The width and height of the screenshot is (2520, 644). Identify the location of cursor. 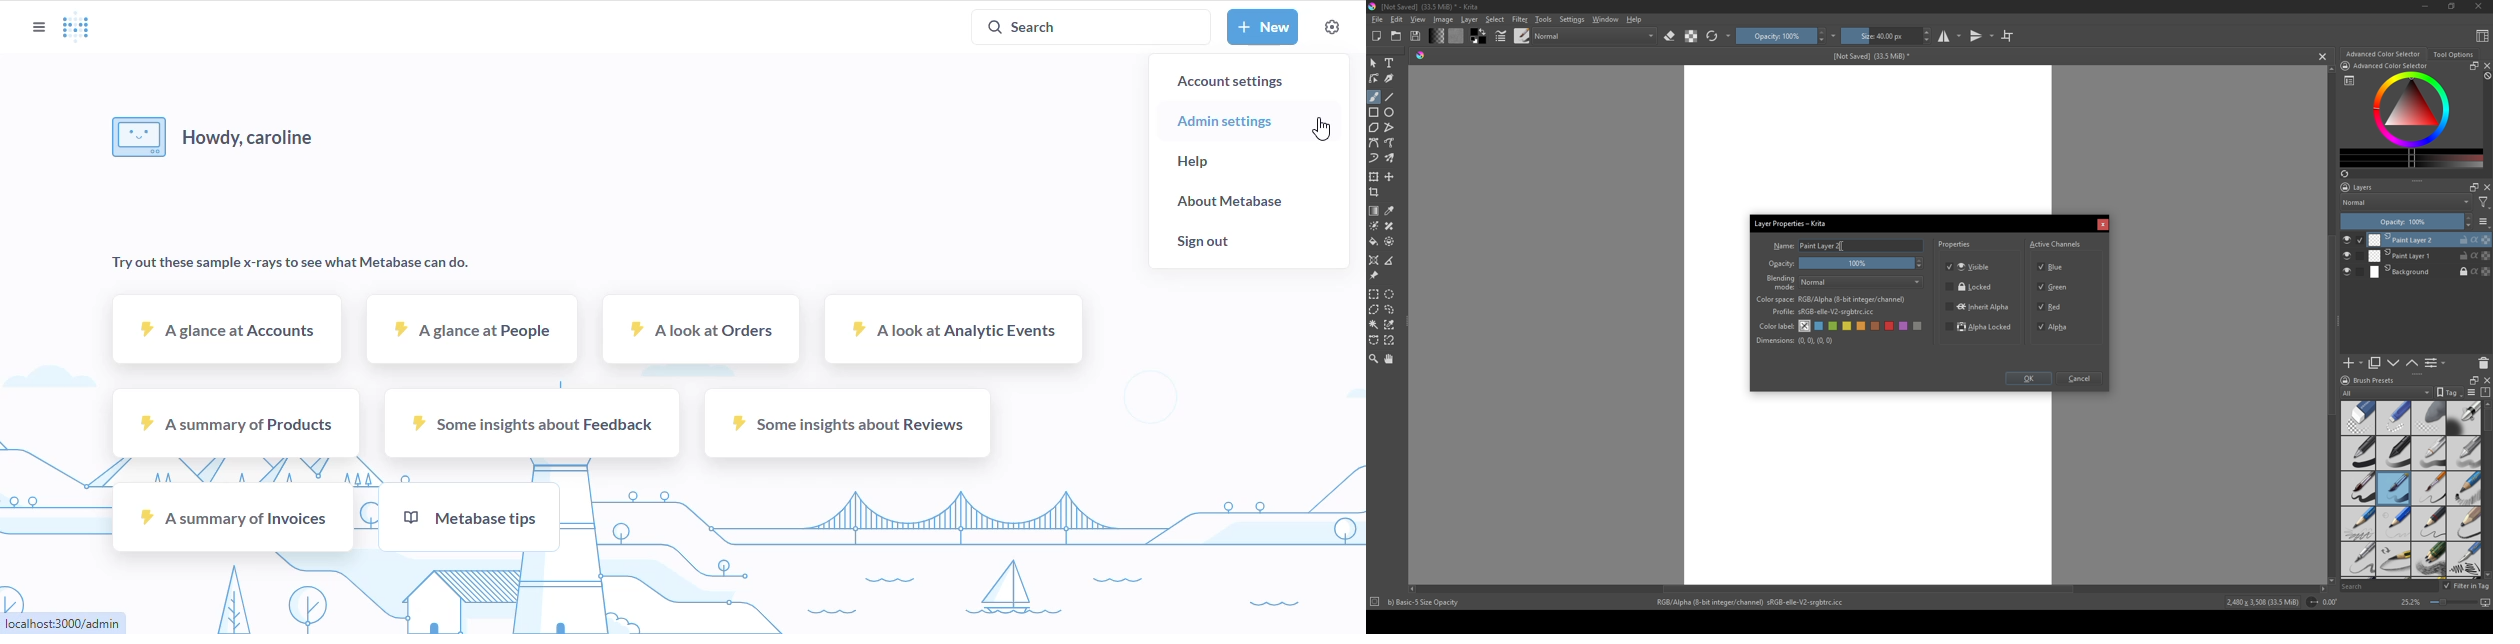
(1321, 128).